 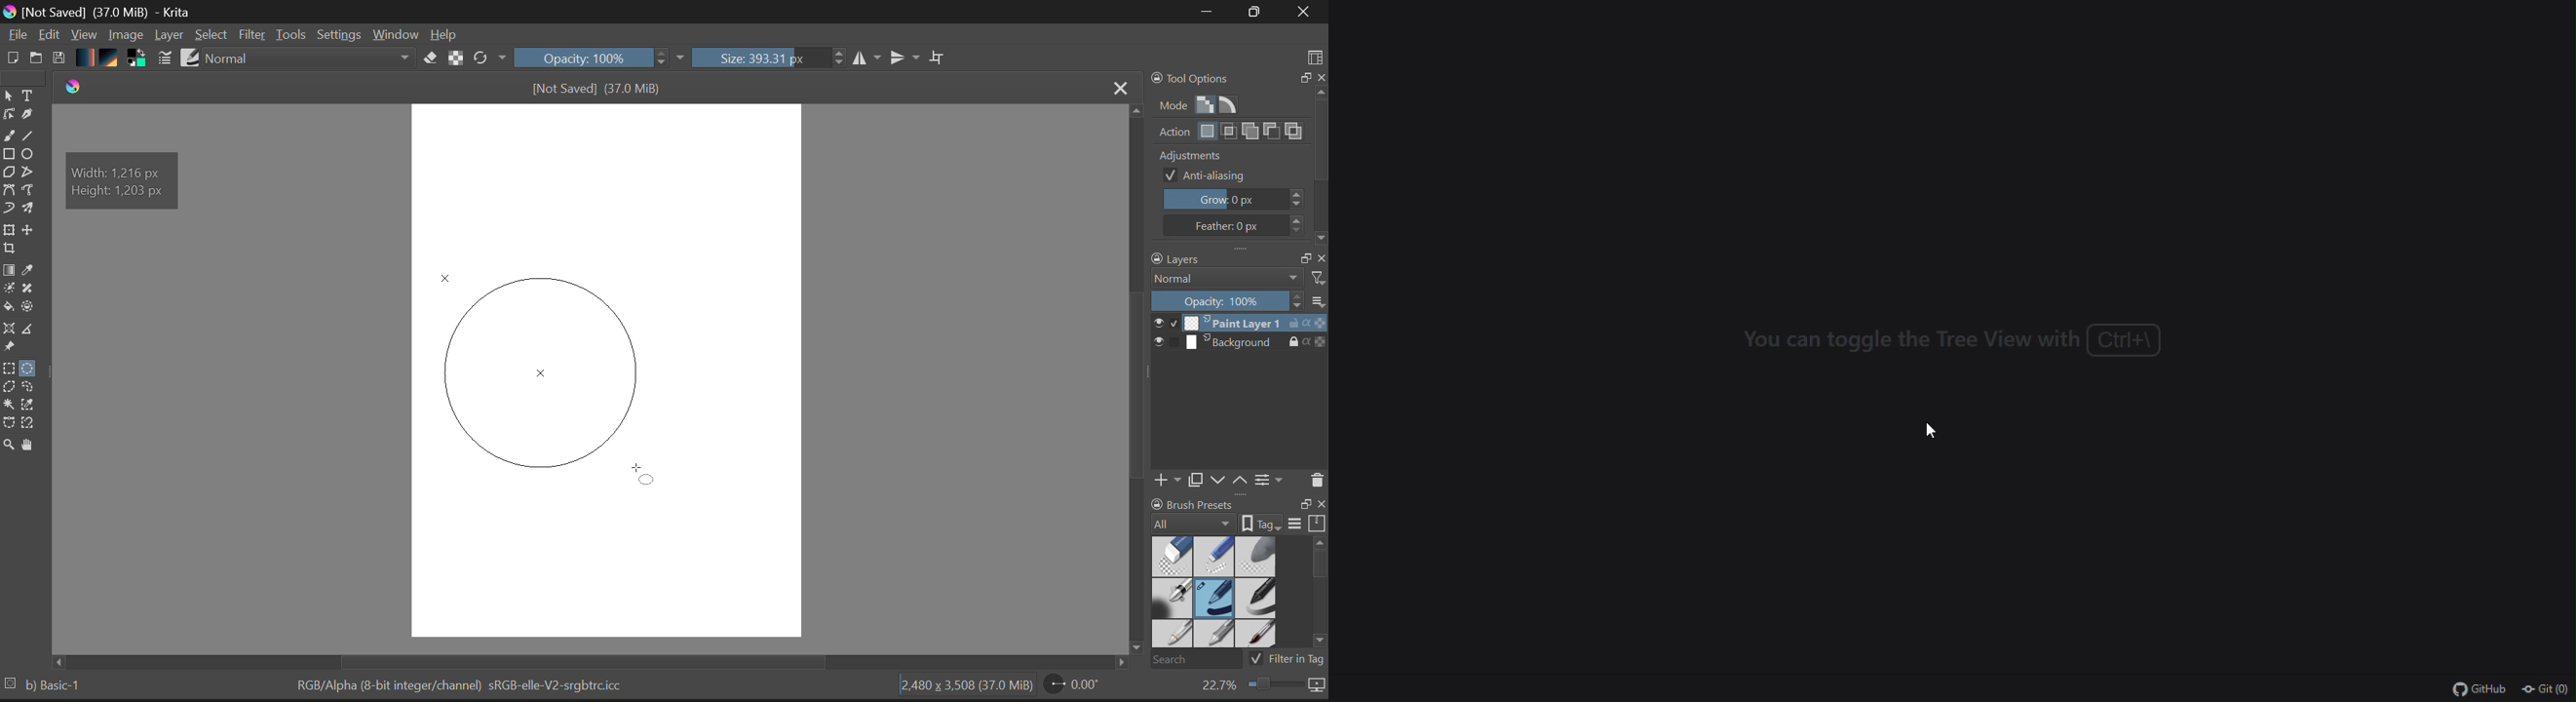 I want to click on Smart Patch Tool, so click(x=30, y=291).